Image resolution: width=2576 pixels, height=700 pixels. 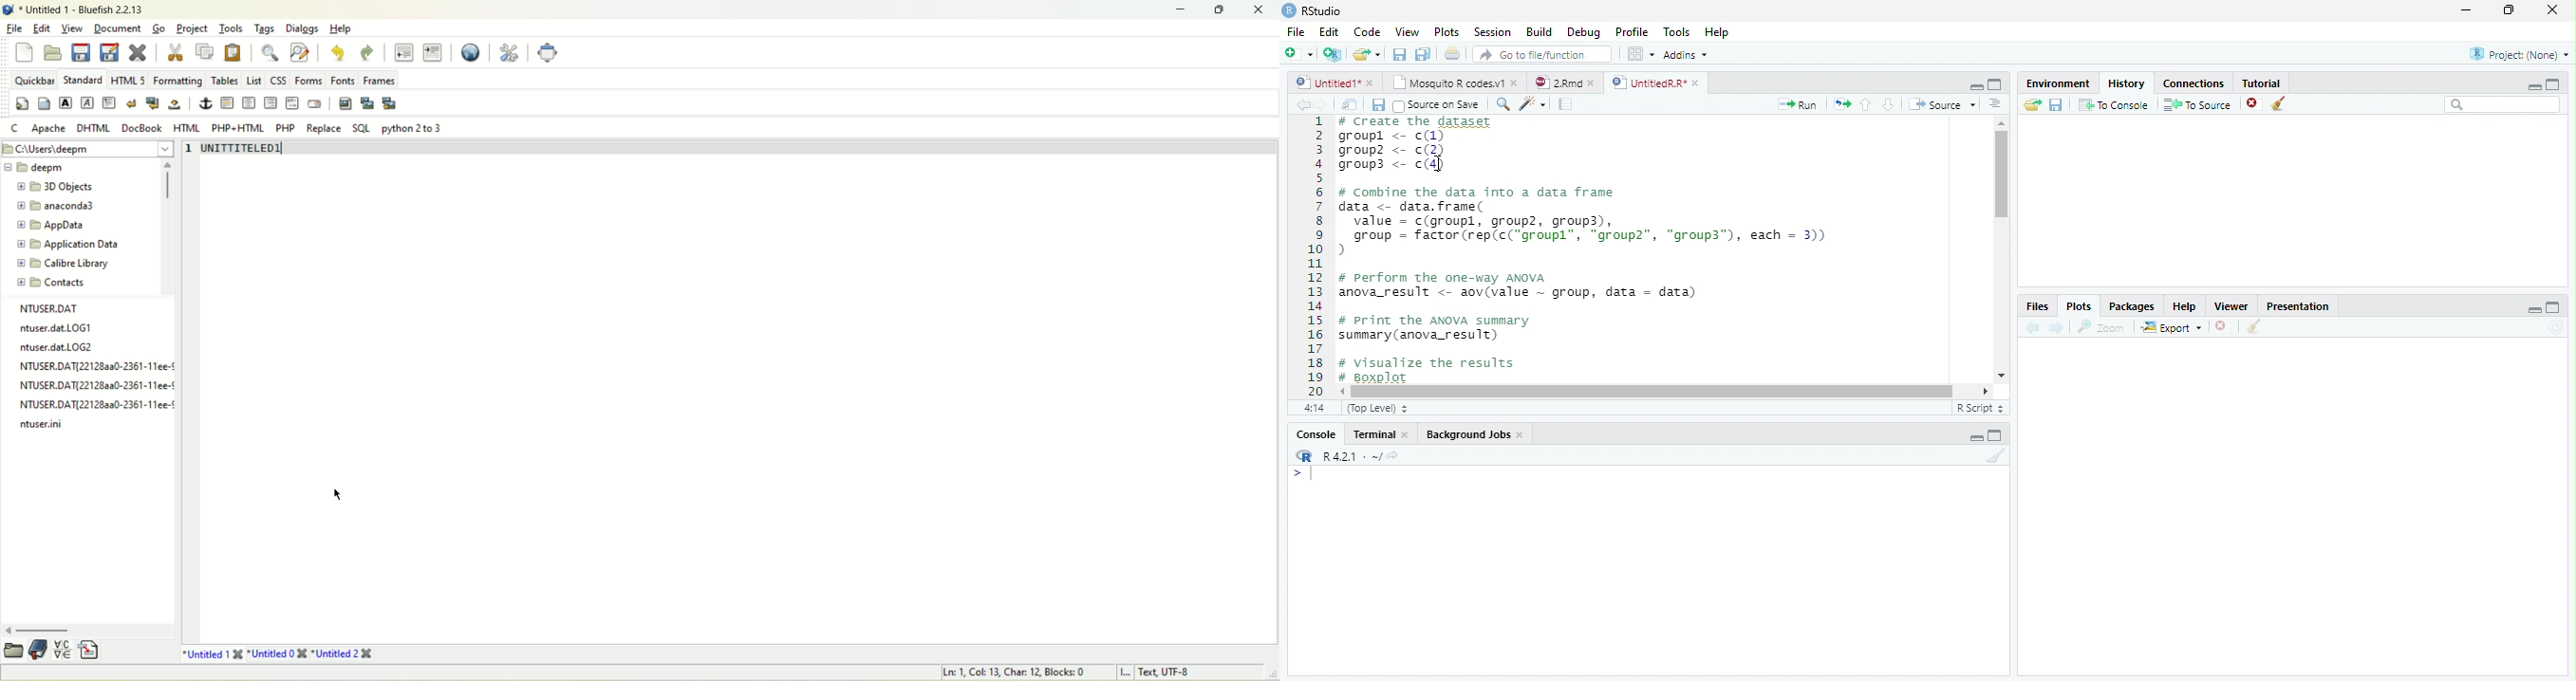 I want to click on Maximize, so click(x=2553, y=308).